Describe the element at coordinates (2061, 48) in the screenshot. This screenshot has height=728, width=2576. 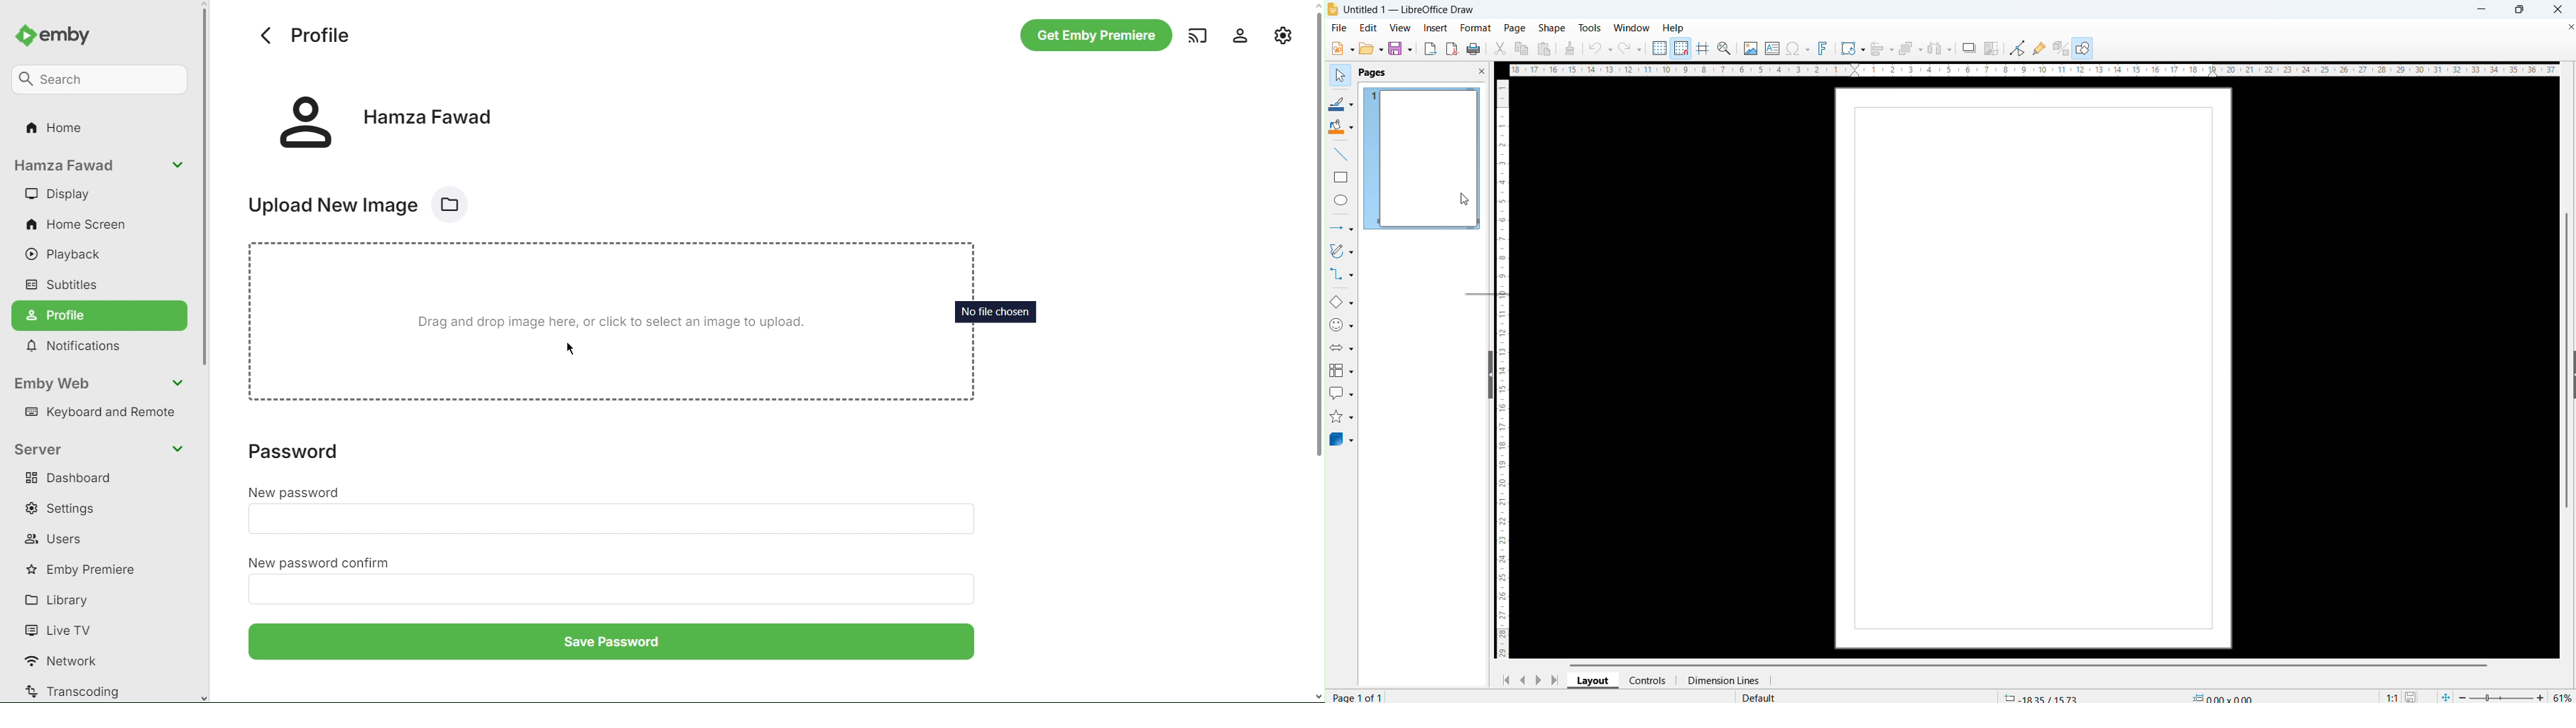
I see `toggle extrusion` at that location.